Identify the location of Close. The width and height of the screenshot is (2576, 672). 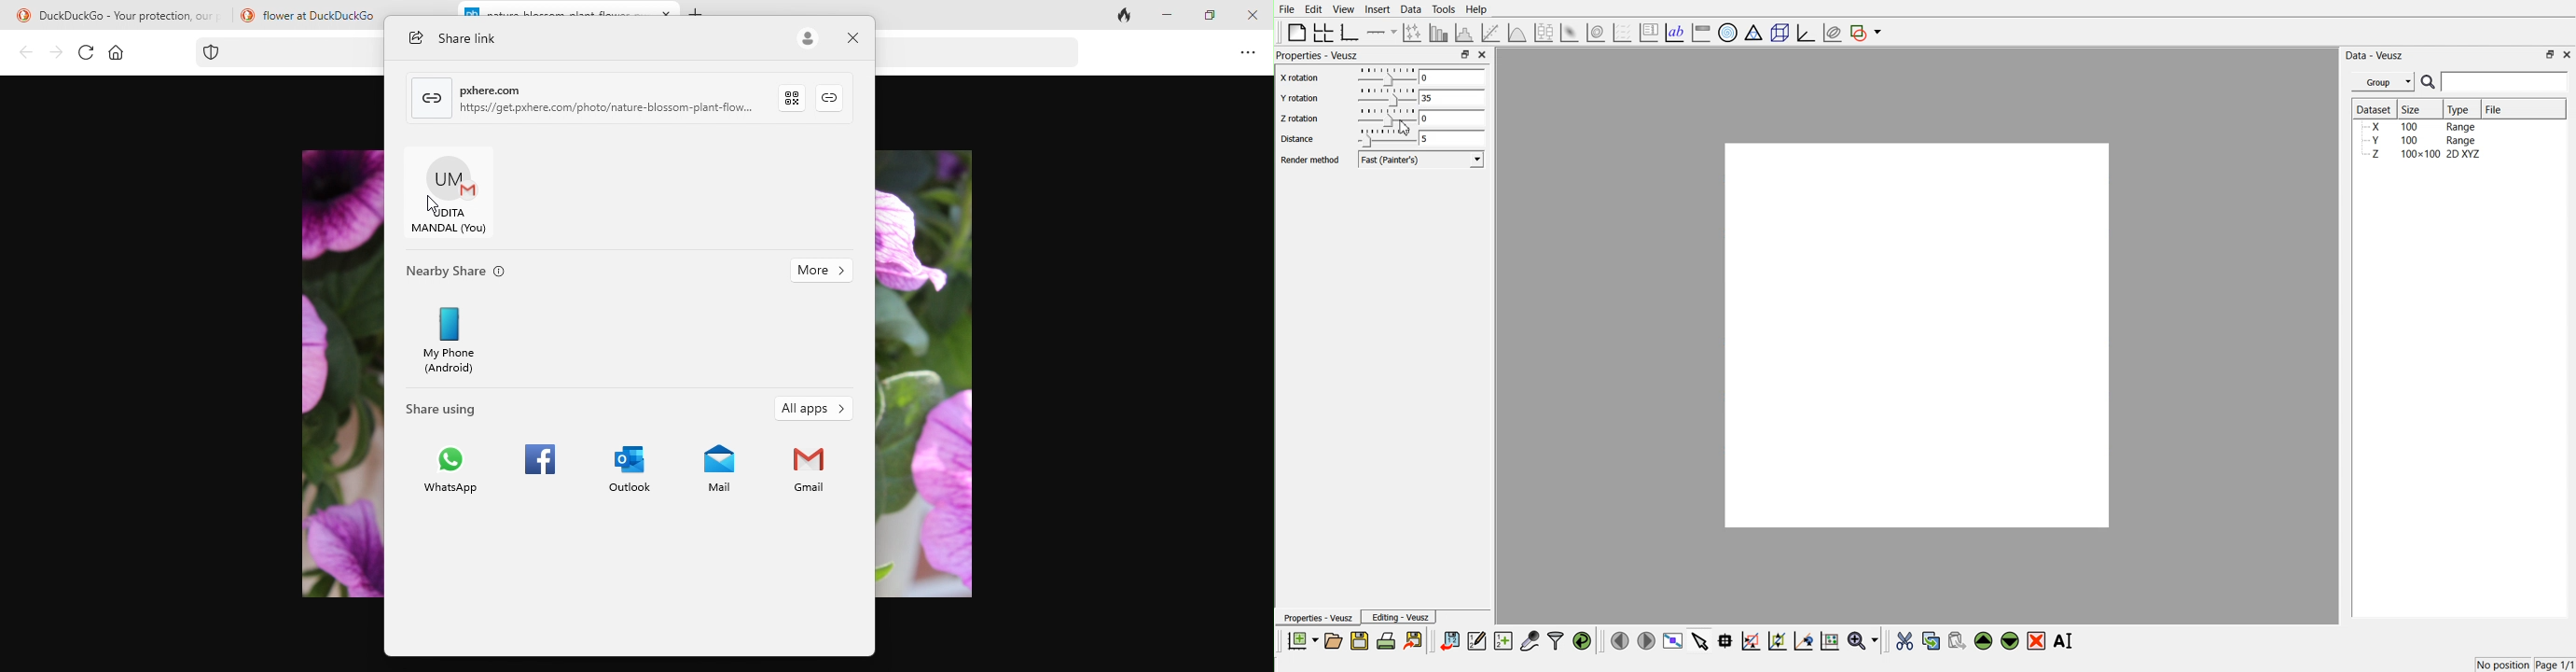
(2568, 54).